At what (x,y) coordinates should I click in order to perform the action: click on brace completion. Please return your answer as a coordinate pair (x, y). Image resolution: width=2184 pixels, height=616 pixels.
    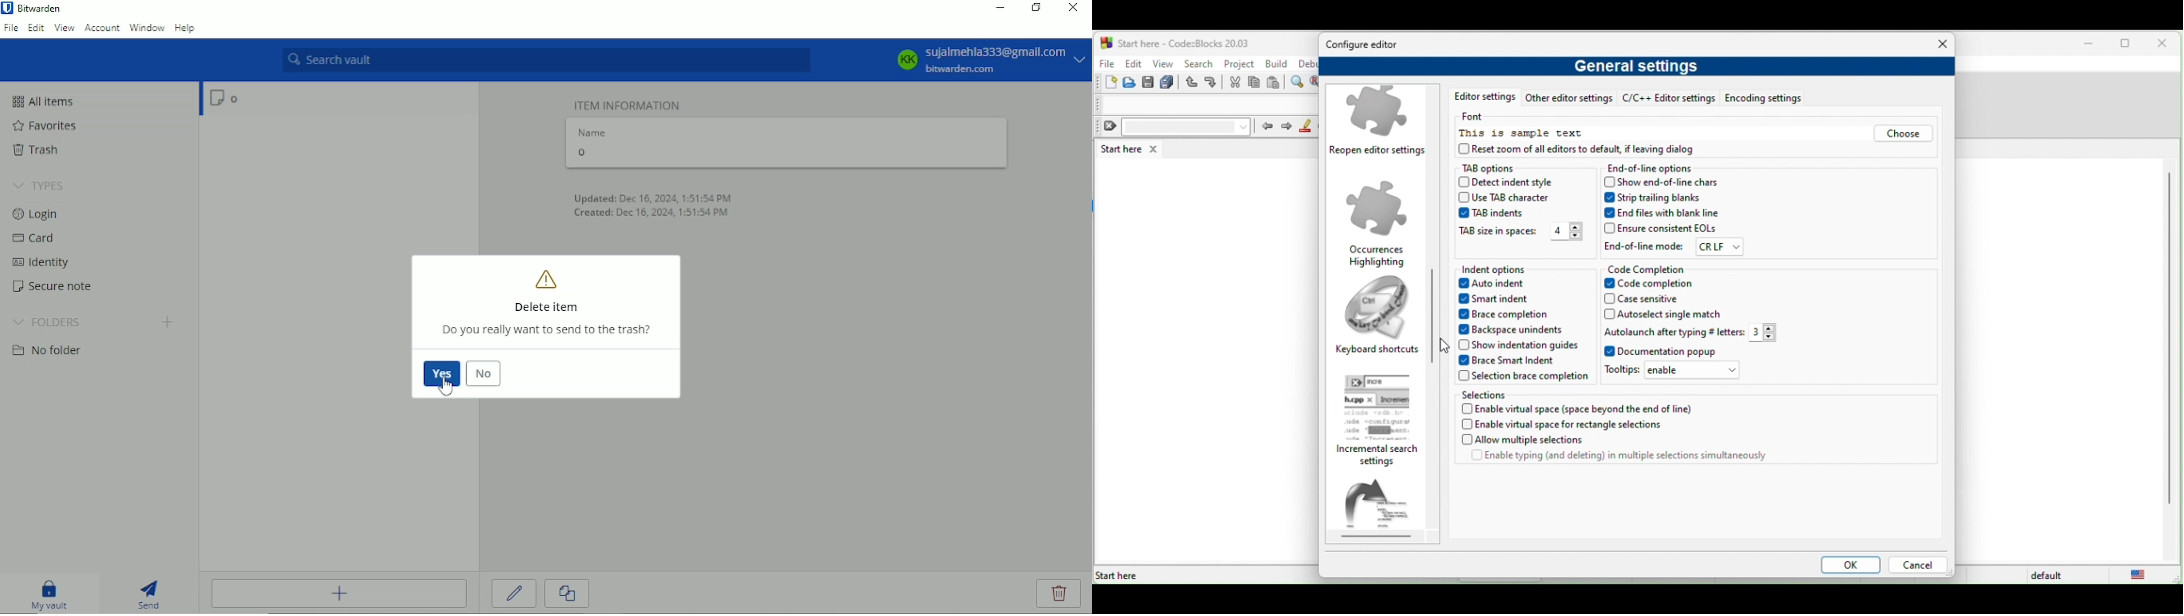
    Looking at the image, I should click on (1510, 316).